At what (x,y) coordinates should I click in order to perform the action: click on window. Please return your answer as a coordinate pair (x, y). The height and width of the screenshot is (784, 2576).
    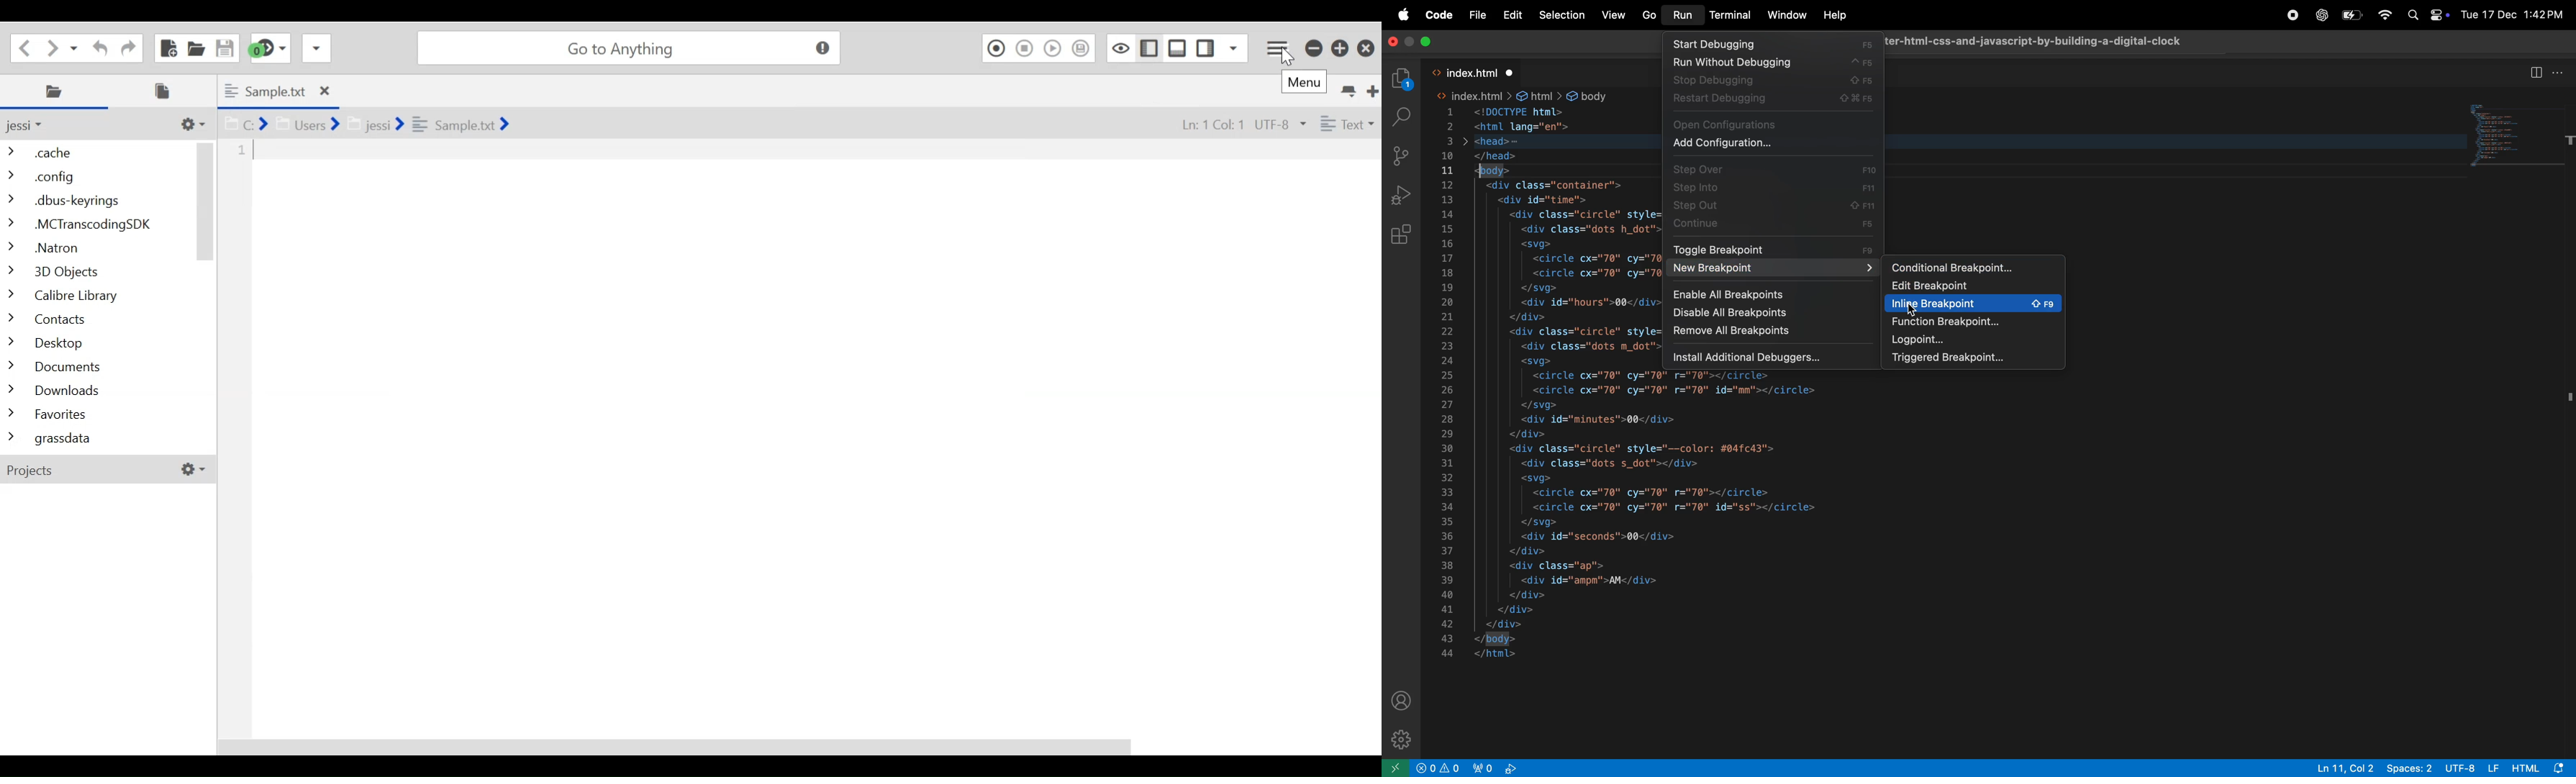
    Looking at the image, I should click on (1787, 16).